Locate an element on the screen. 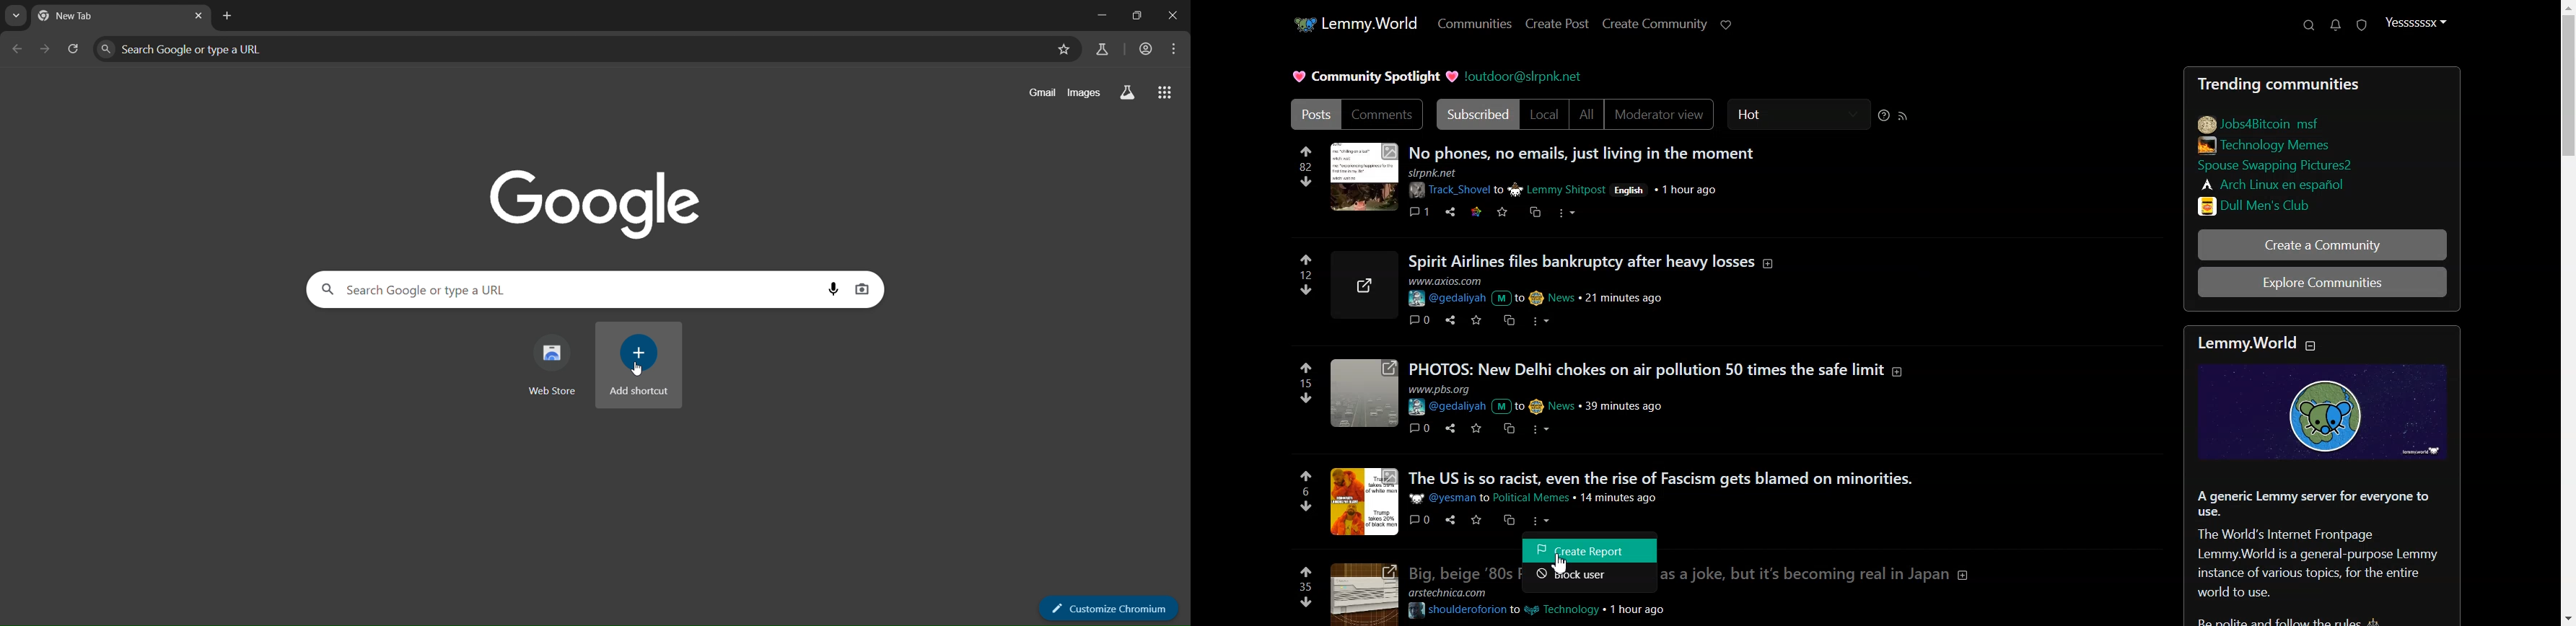 The height and width of the screenshot is (644, 2576). search labs is located at coordinates (1101, 49).